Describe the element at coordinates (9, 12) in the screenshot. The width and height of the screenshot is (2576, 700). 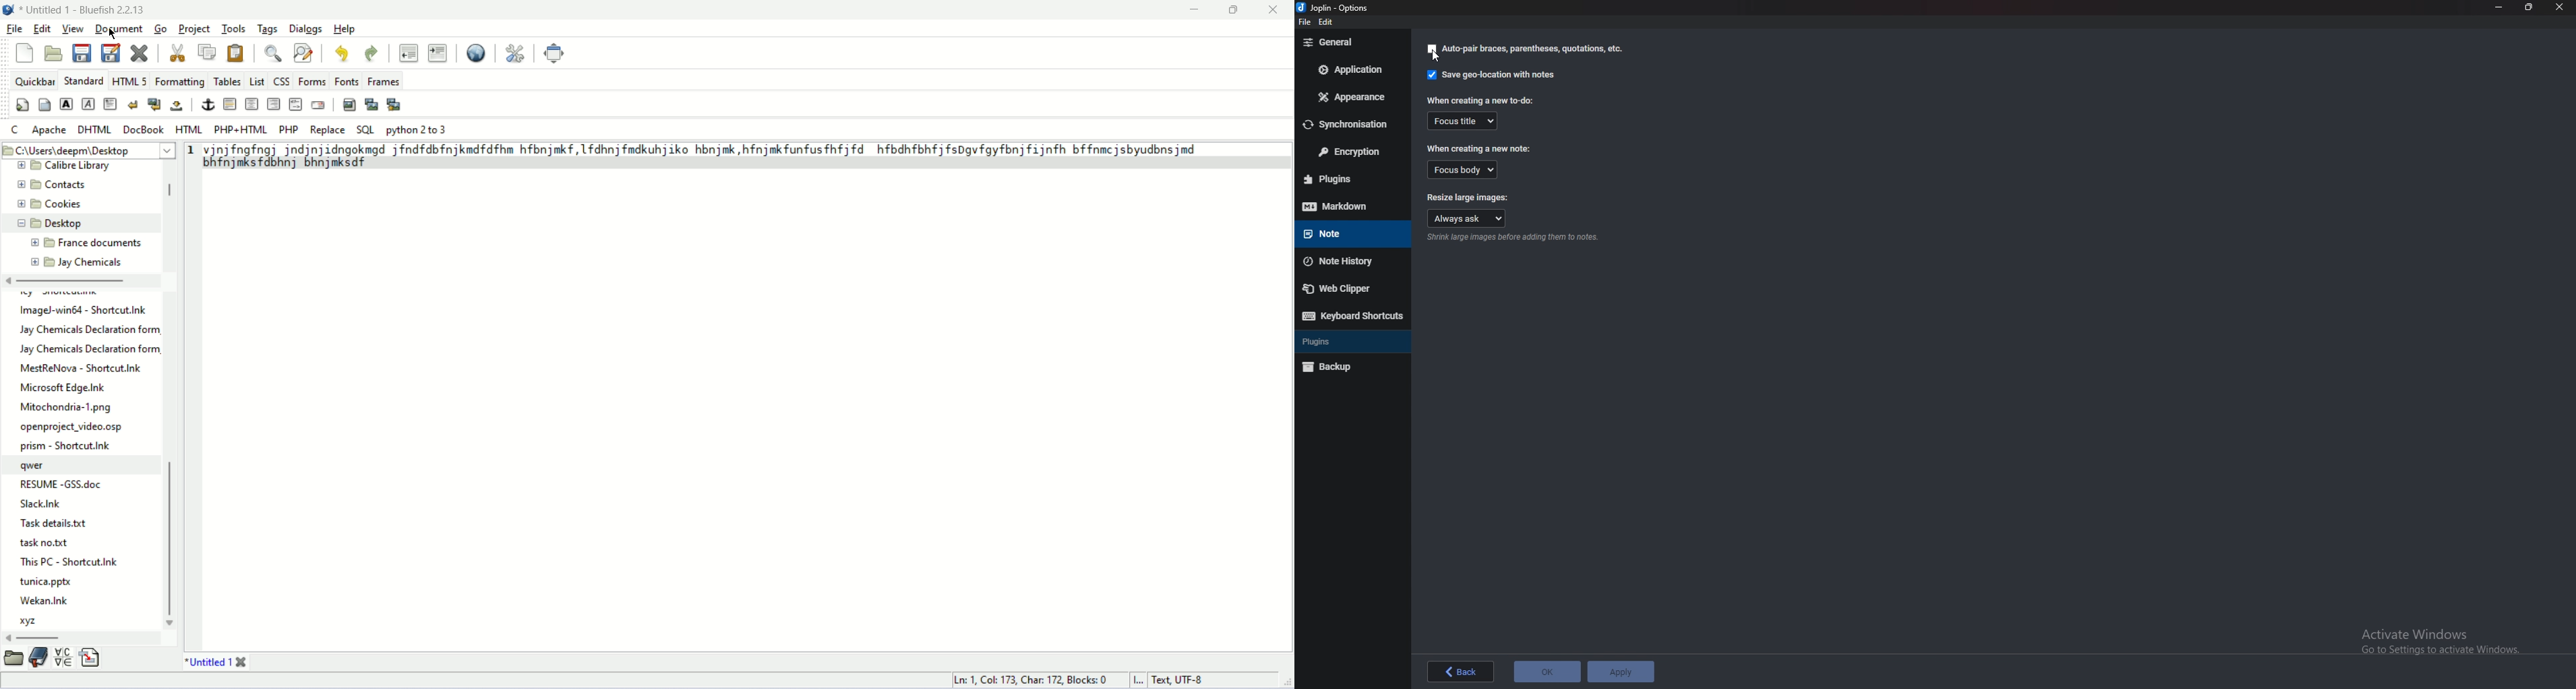
I see `logo` at that location.